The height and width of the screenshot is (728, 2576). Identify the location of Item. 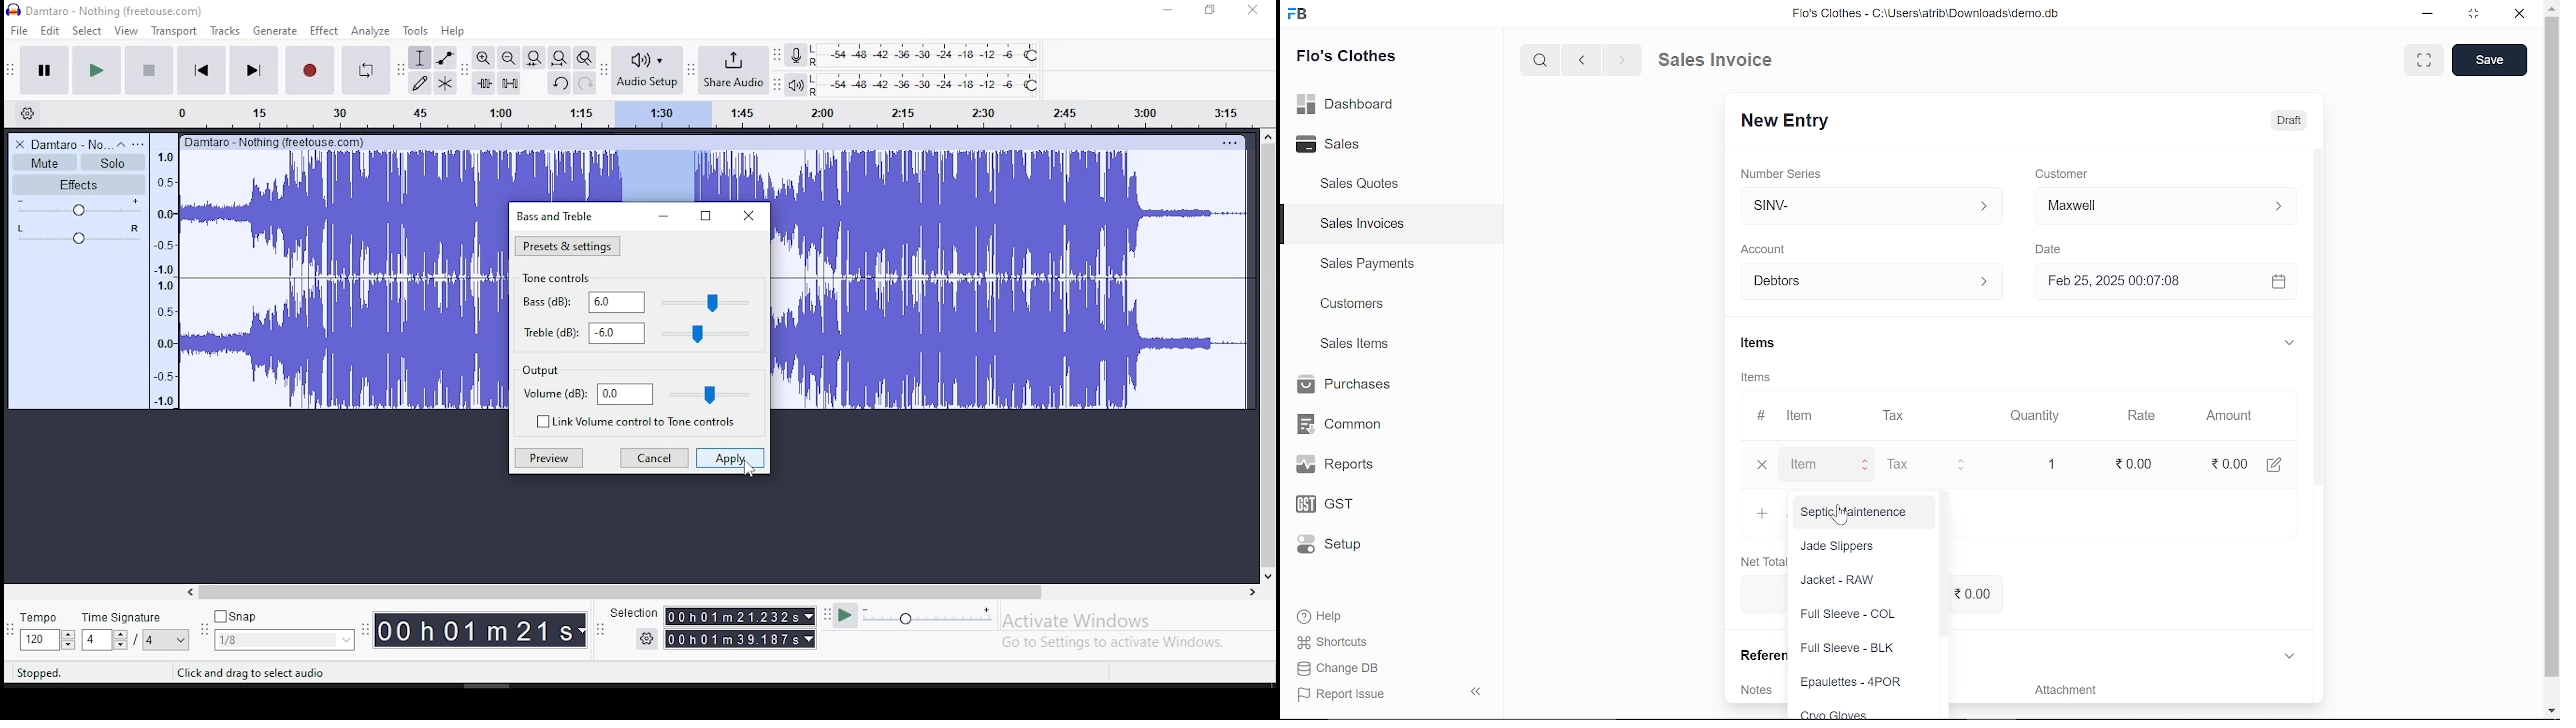
(1830, 465).